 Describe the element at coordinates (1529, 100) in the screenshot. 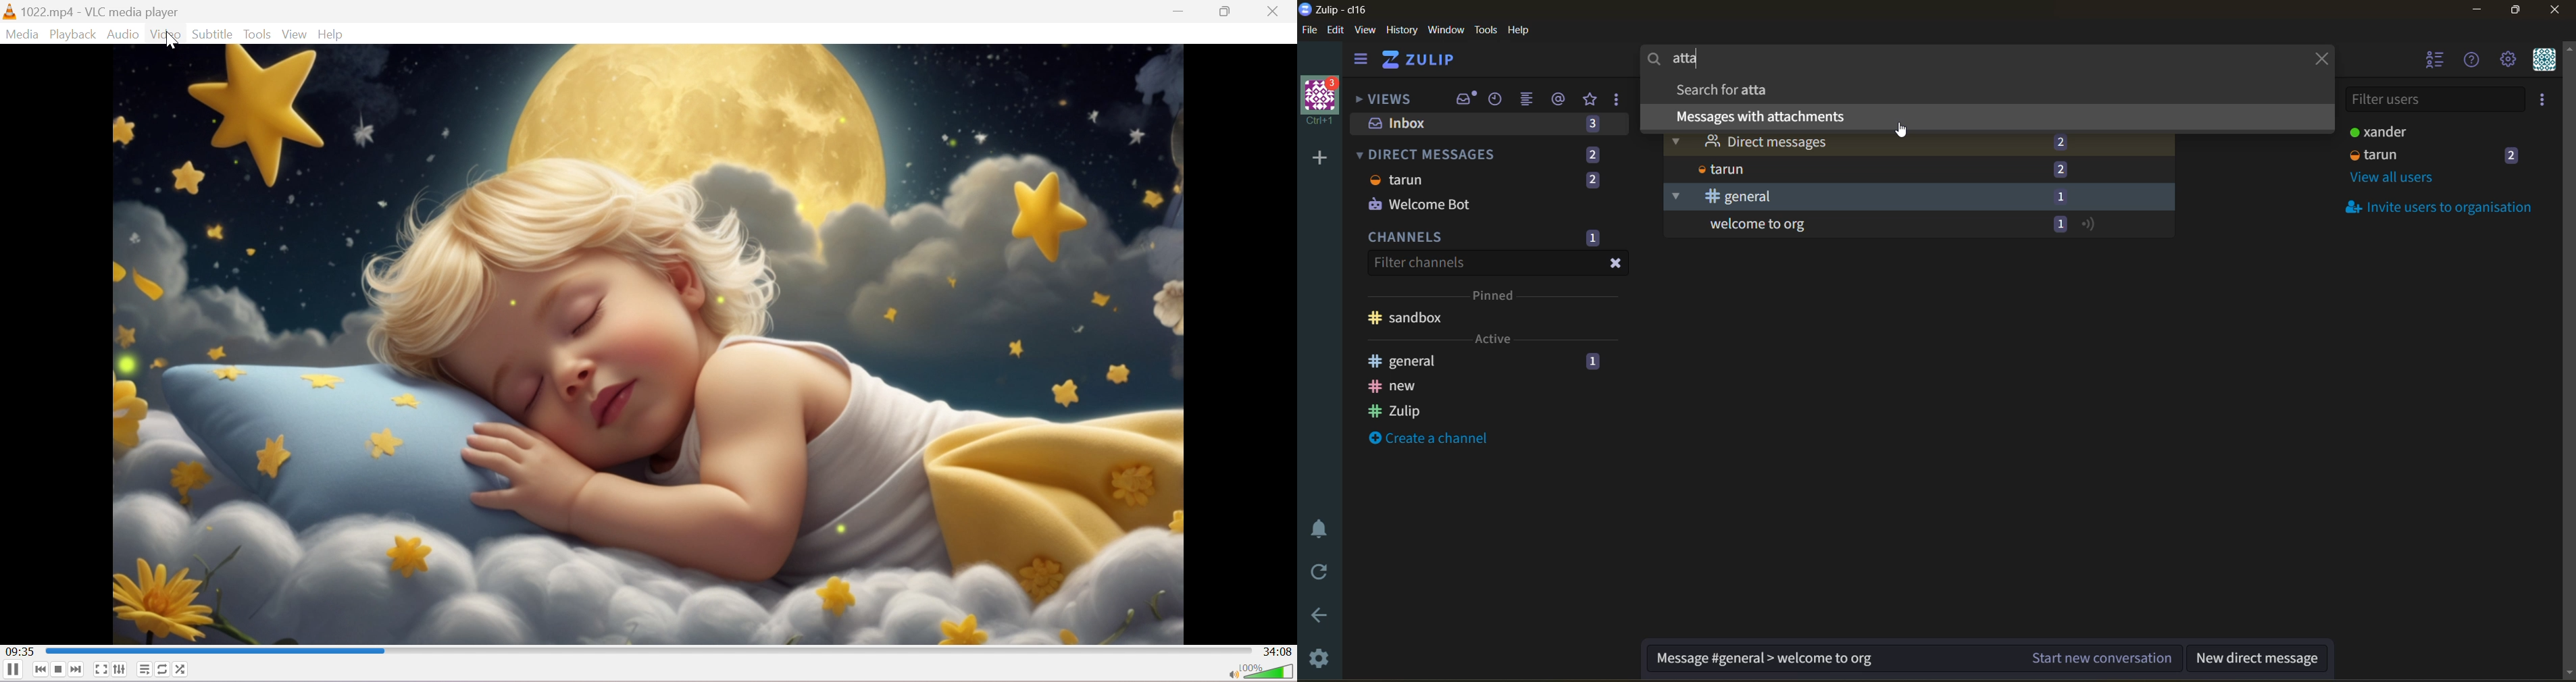

I see `combined feed` at that location.